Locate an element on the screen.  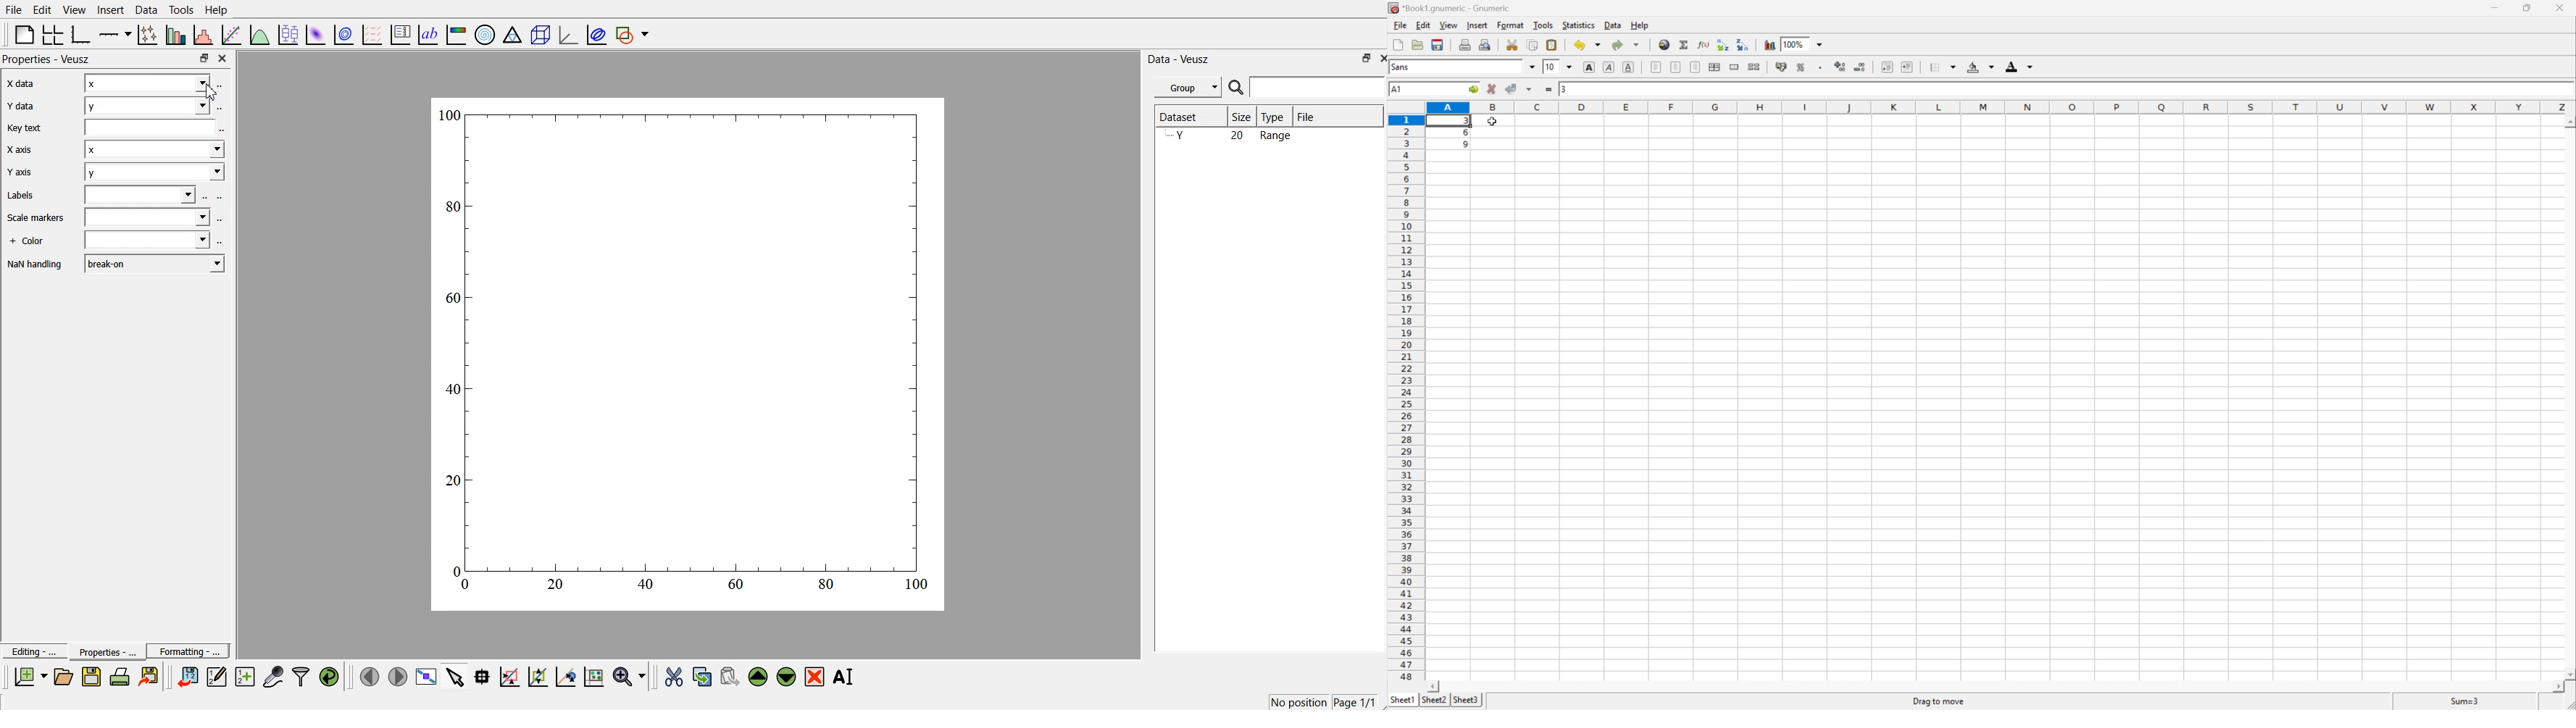
histogram of dataset is located at coordinates (204, 35).